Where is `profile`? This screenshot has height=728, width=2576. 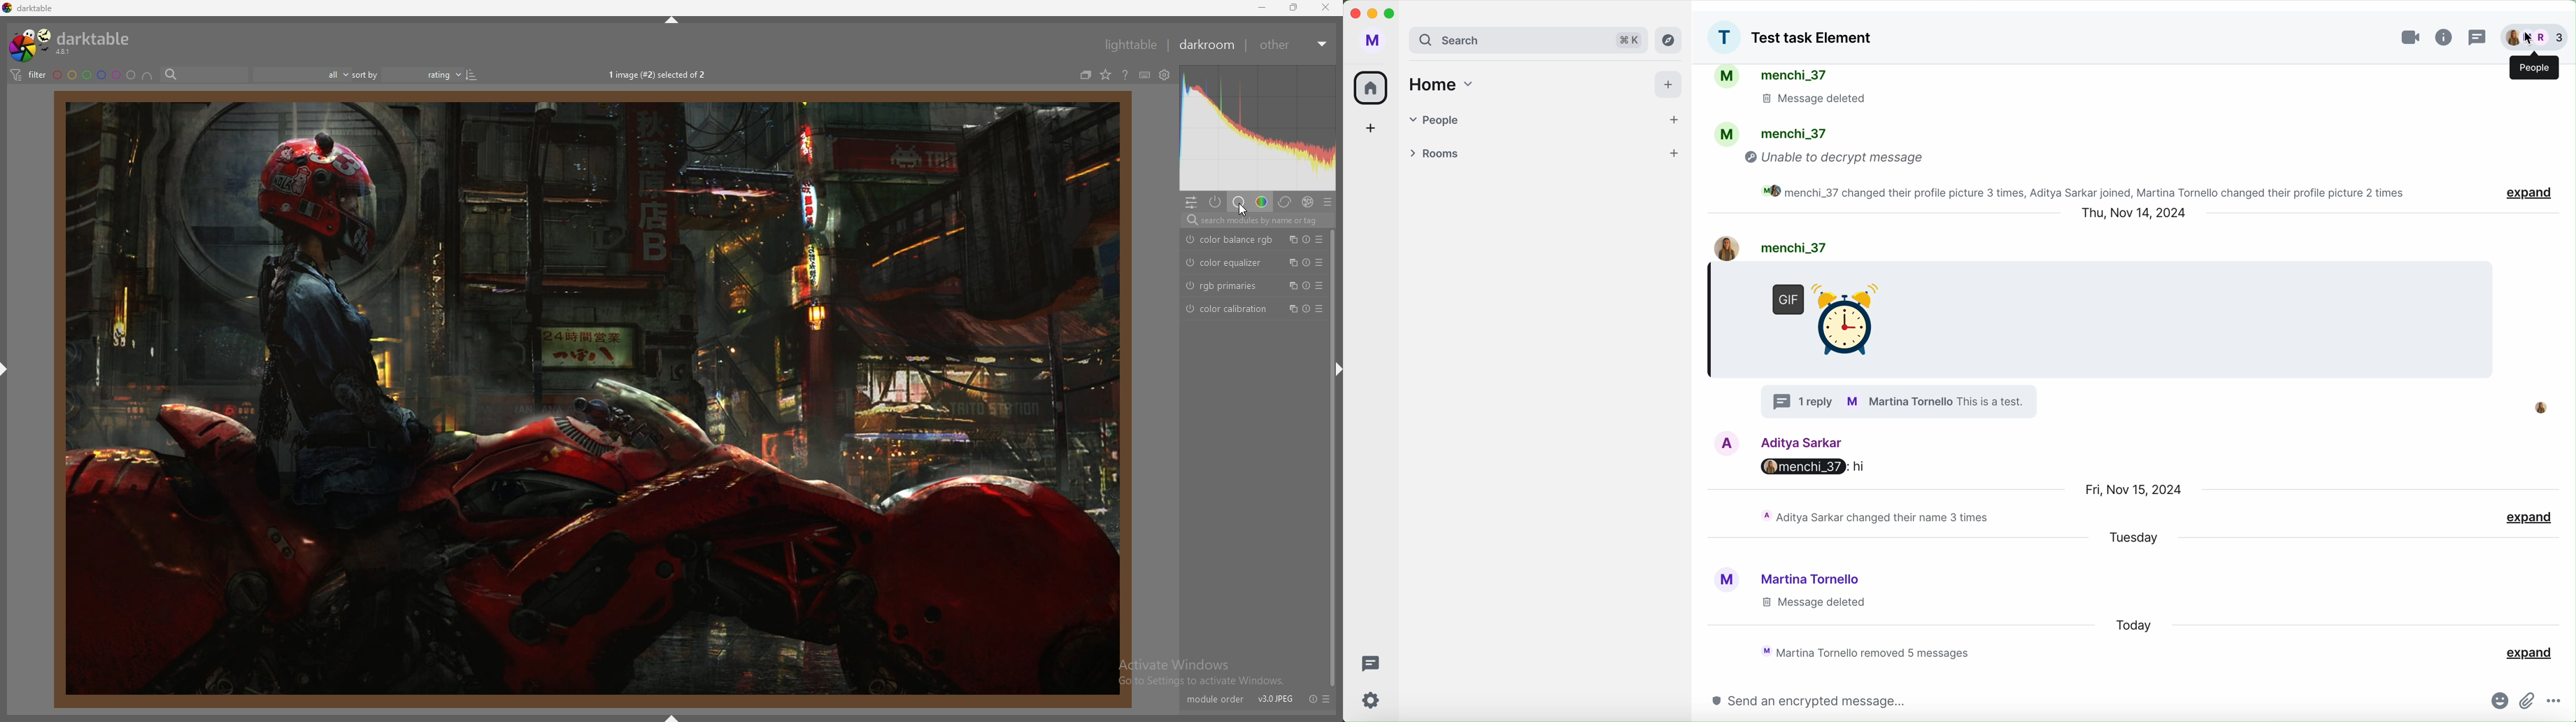
profile is located at coordinates (1728, 78).